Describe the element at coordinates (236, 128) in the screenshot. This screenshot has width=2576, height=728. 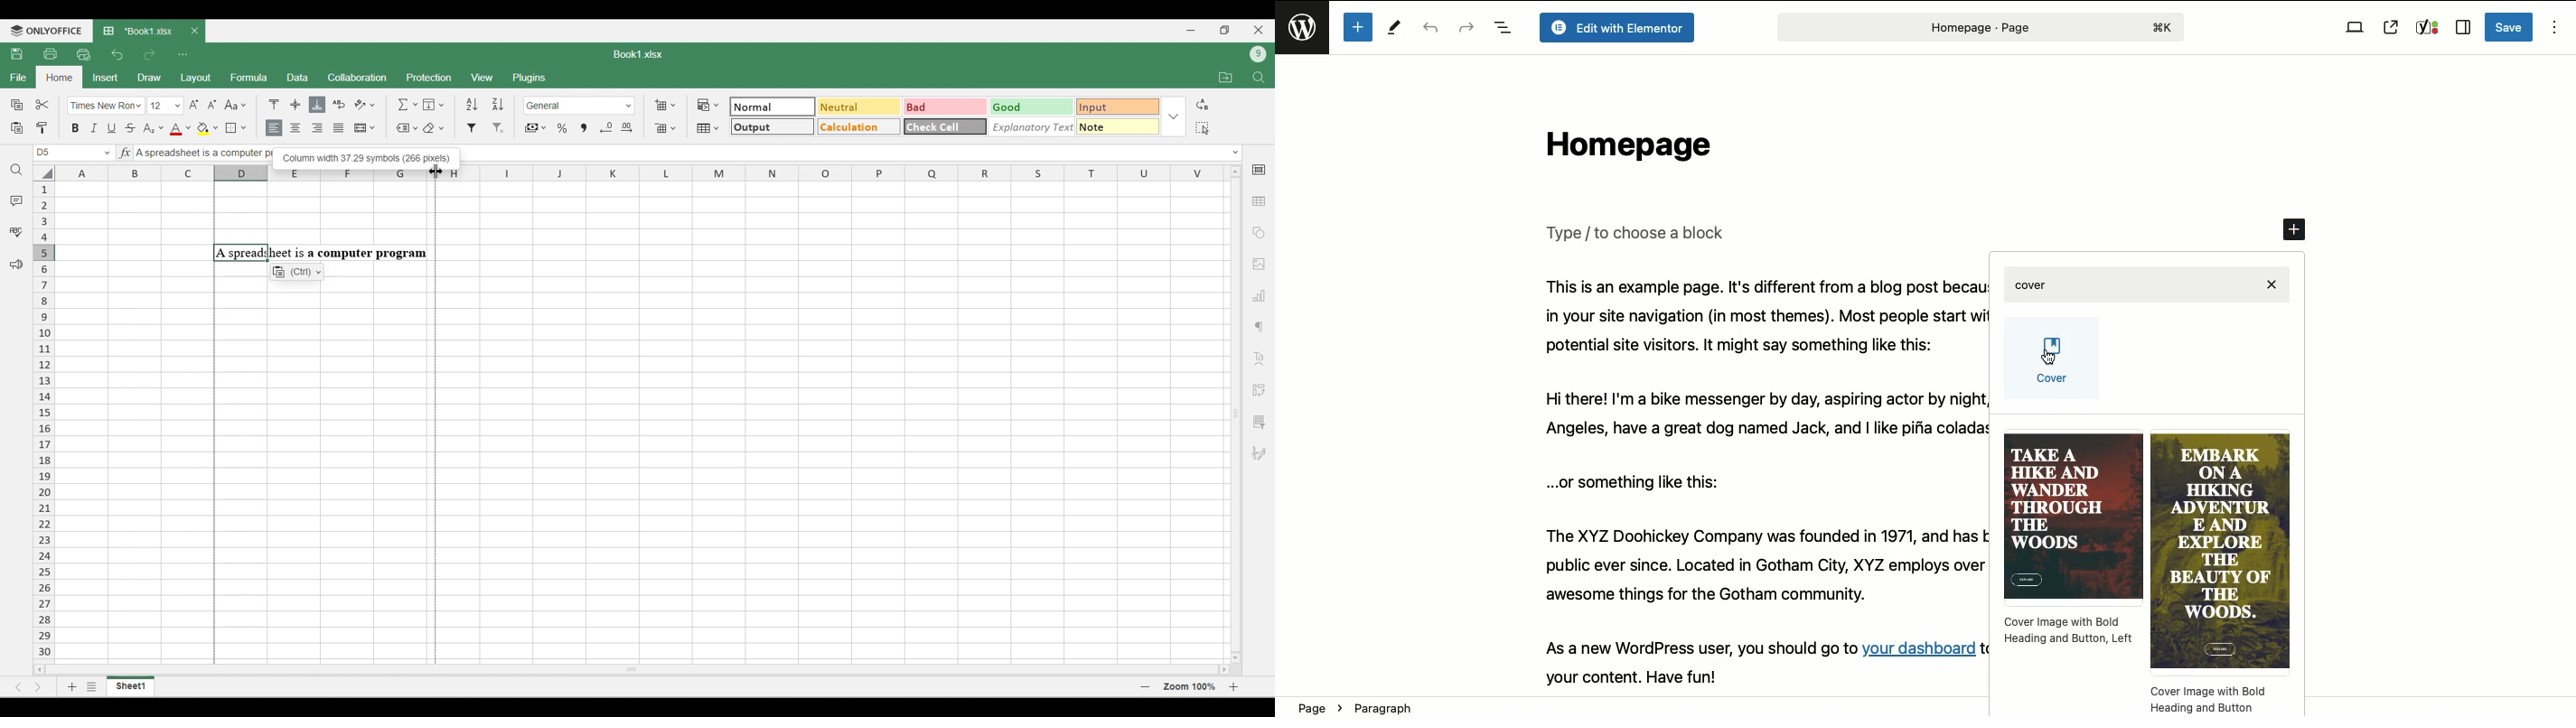
I see `Borders` at that location.